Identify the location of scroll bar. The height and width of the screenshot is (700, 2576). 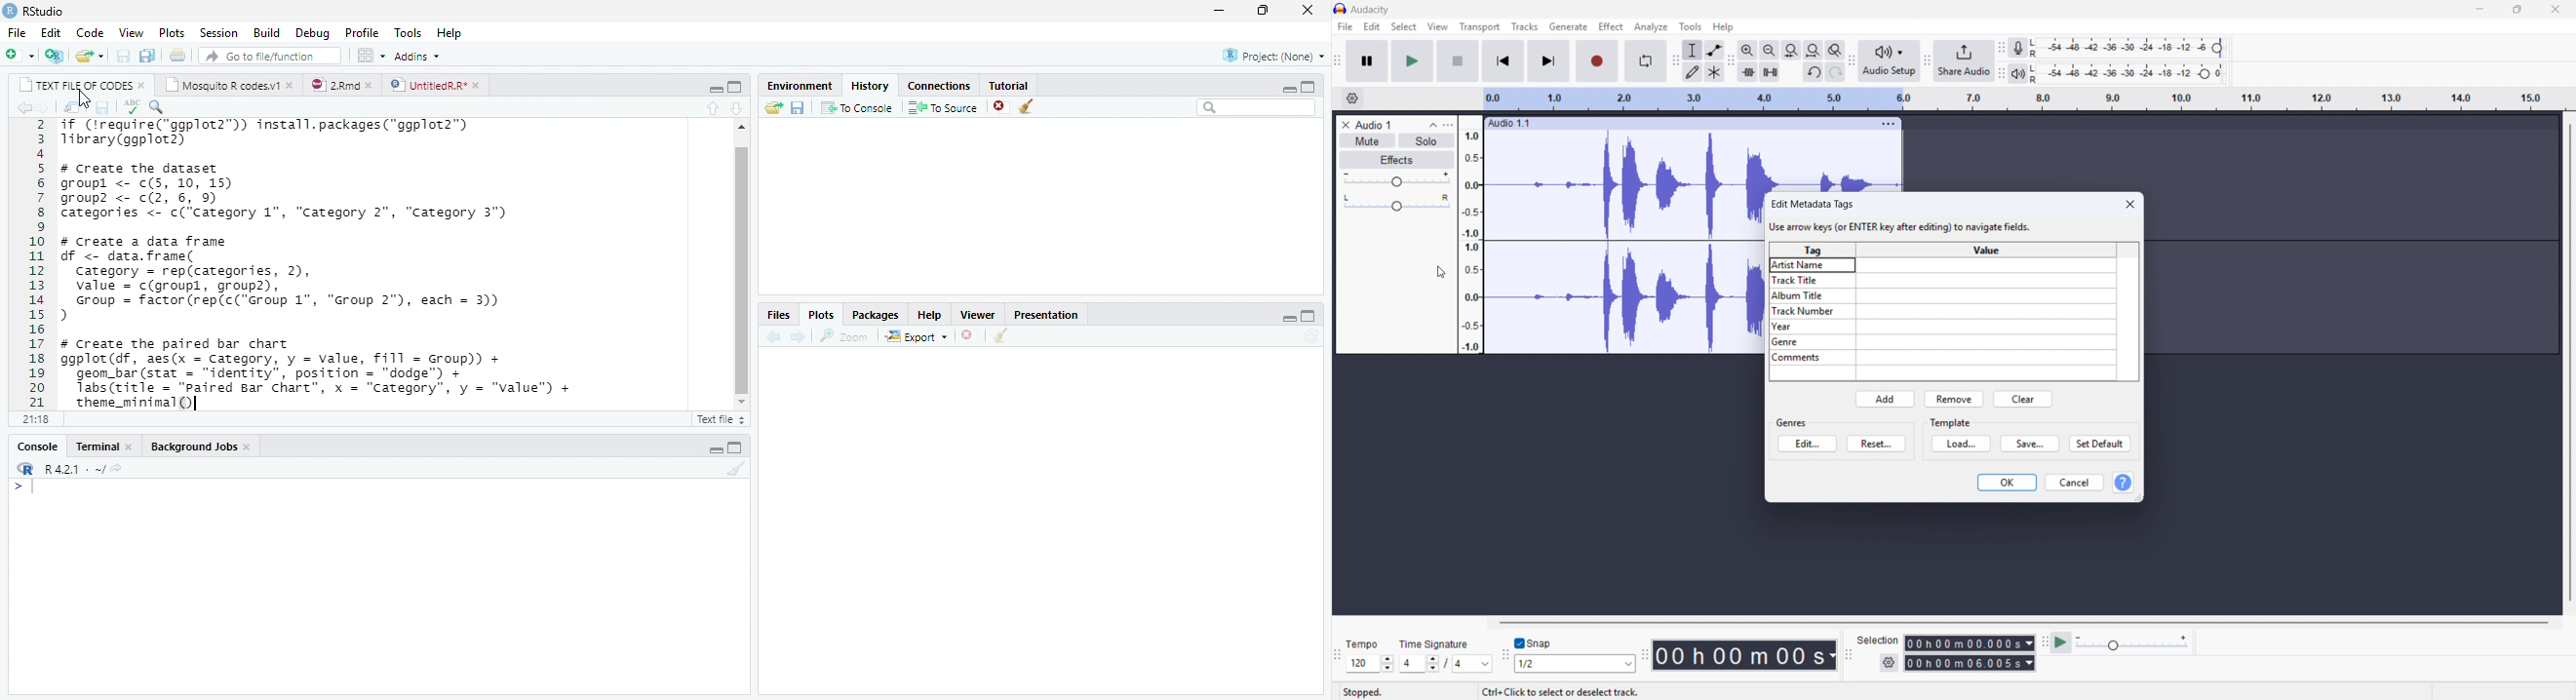
(742, 270).